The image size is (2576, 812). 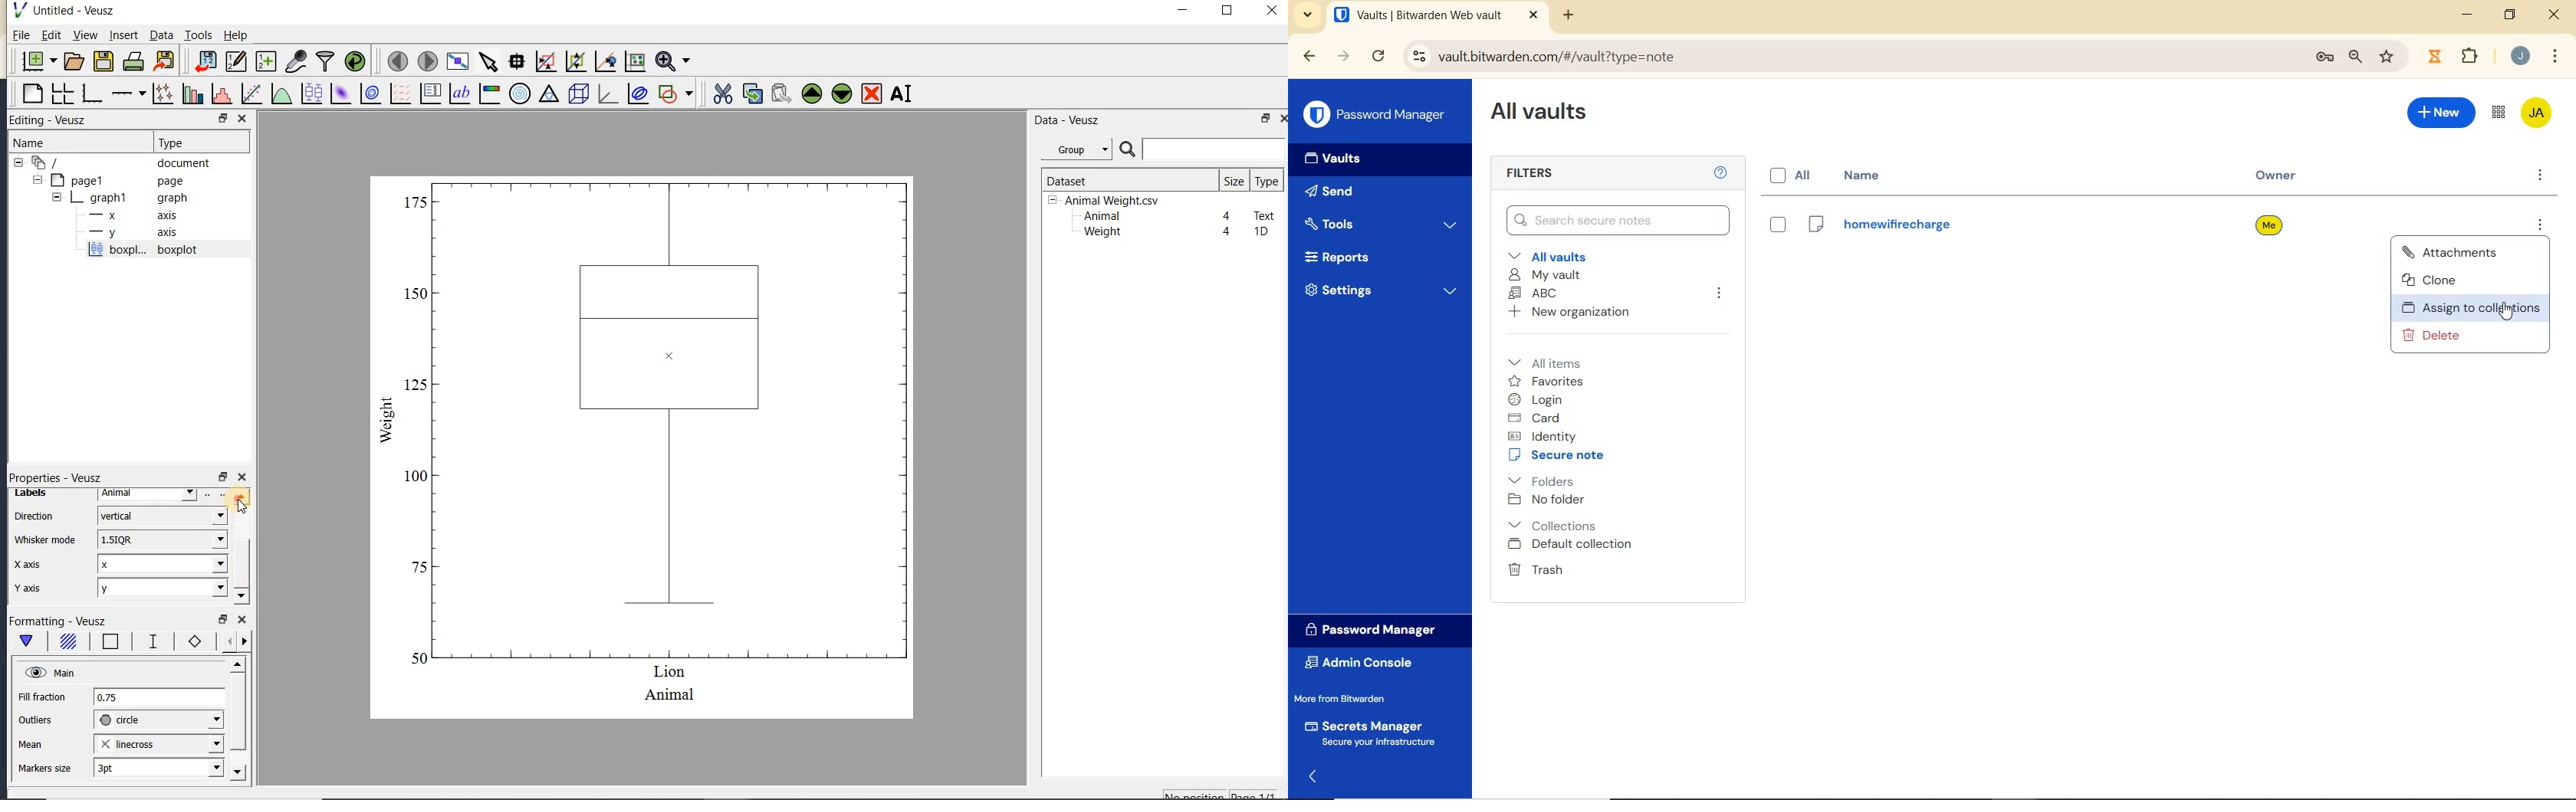 I want to click on plot key, so click(x=429, y=93).